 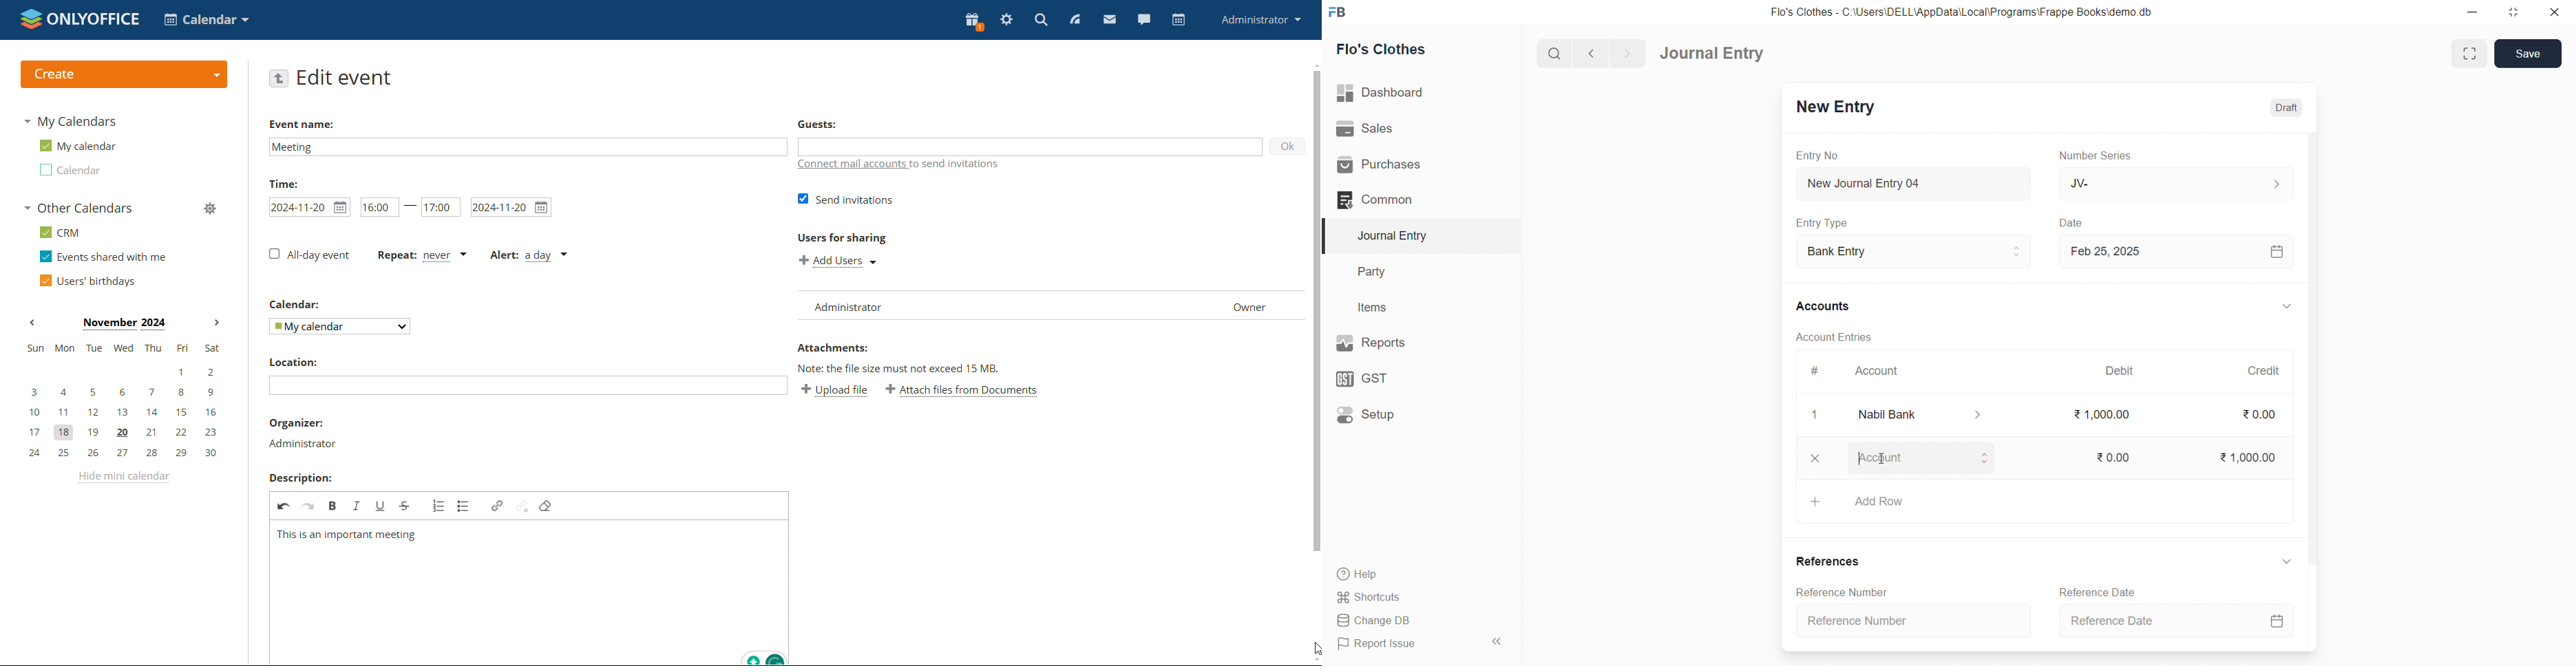 I want to click on guests, so click(x=816, y=125).